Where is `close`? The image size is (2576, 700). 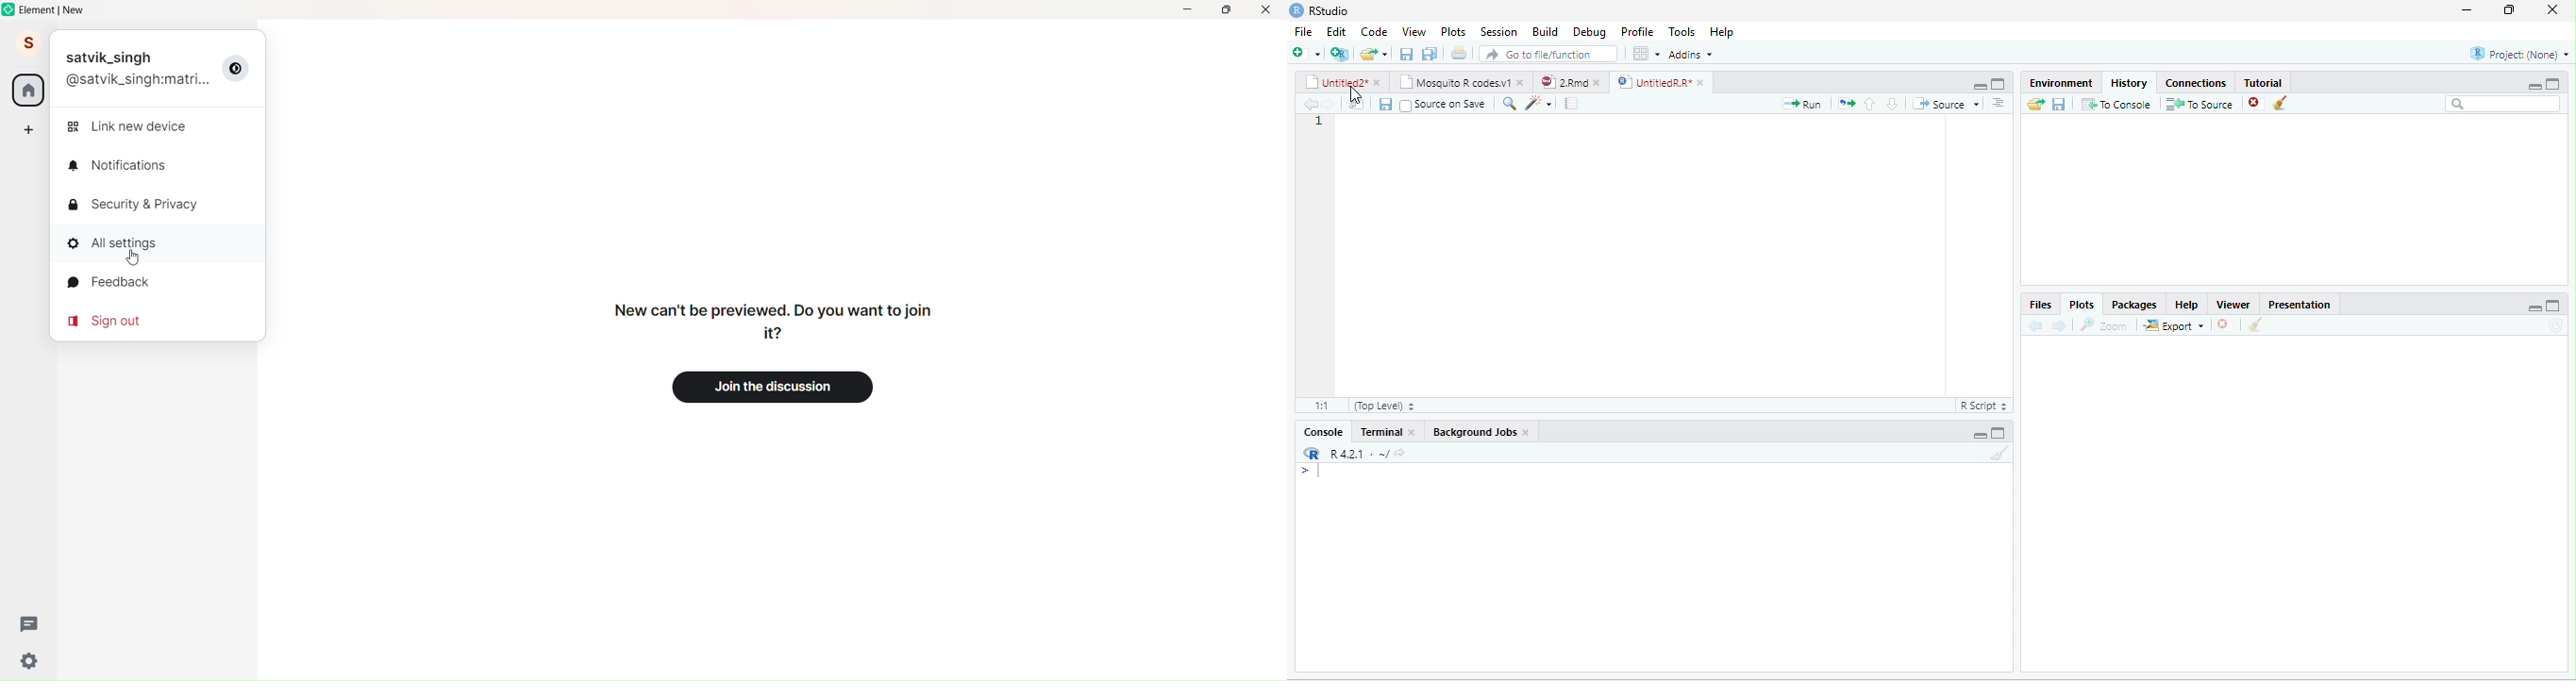
close is located at coordinates (2556, 10).